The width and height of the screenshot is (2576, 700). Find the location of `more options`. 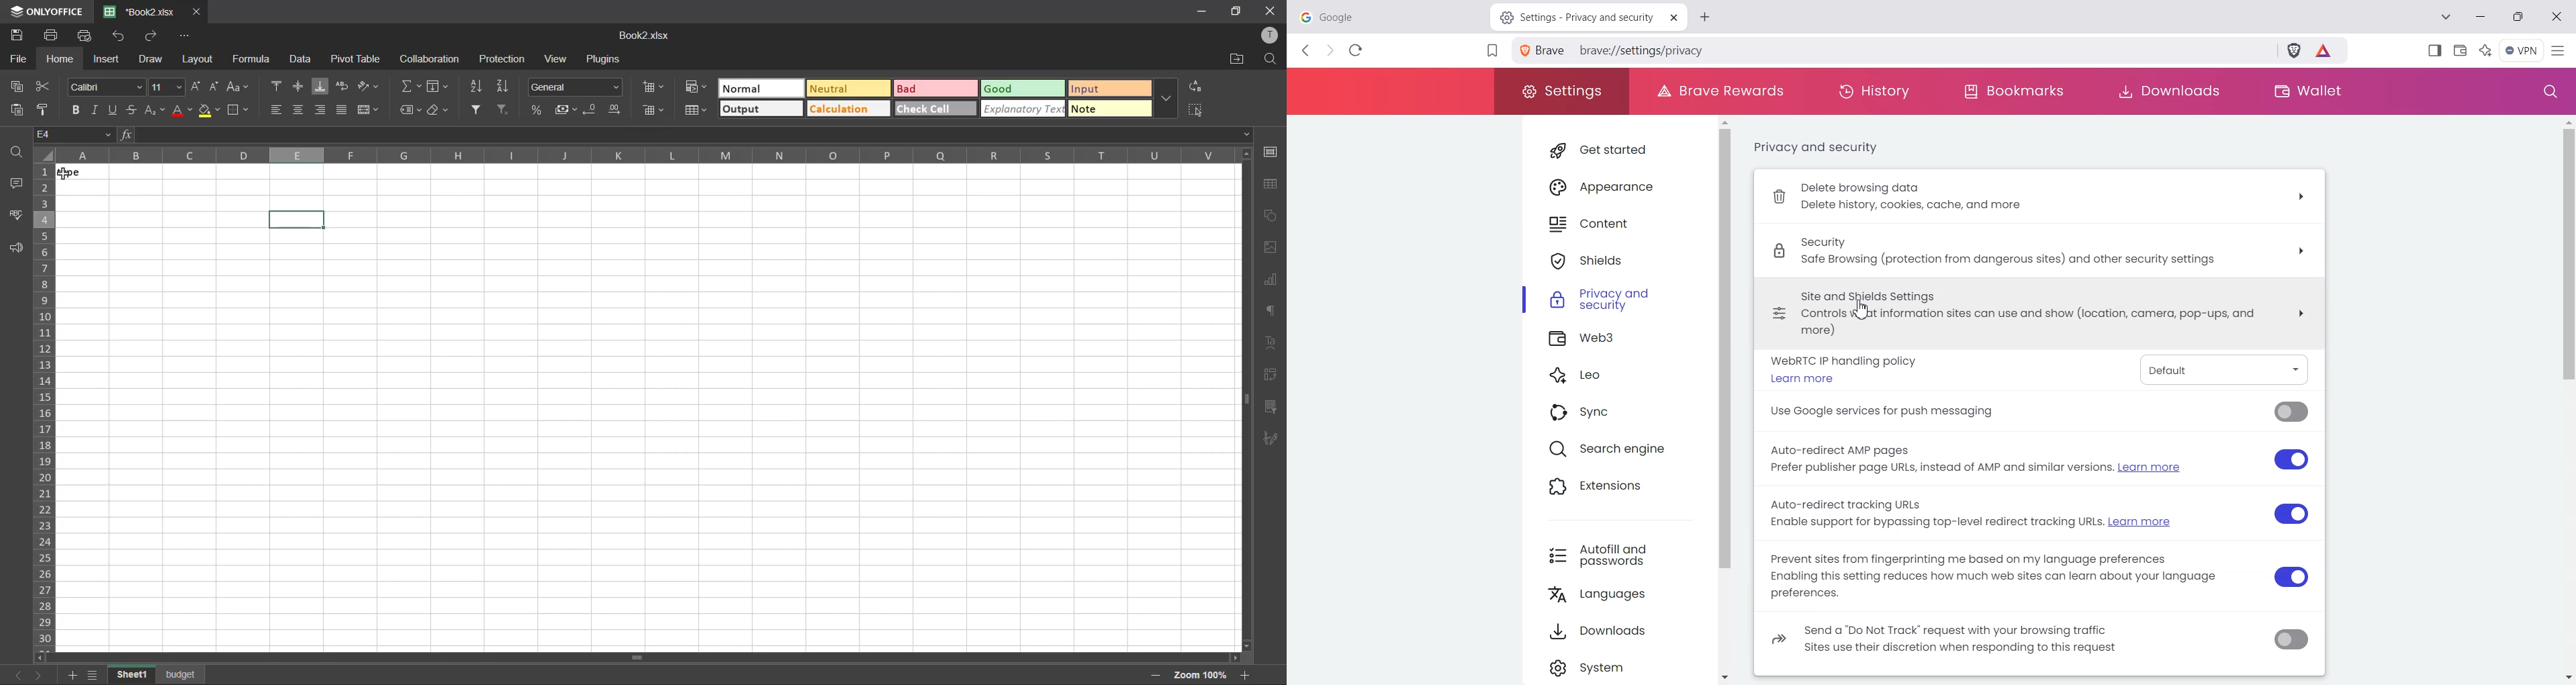

more options is located at coordinates (1166, 99).